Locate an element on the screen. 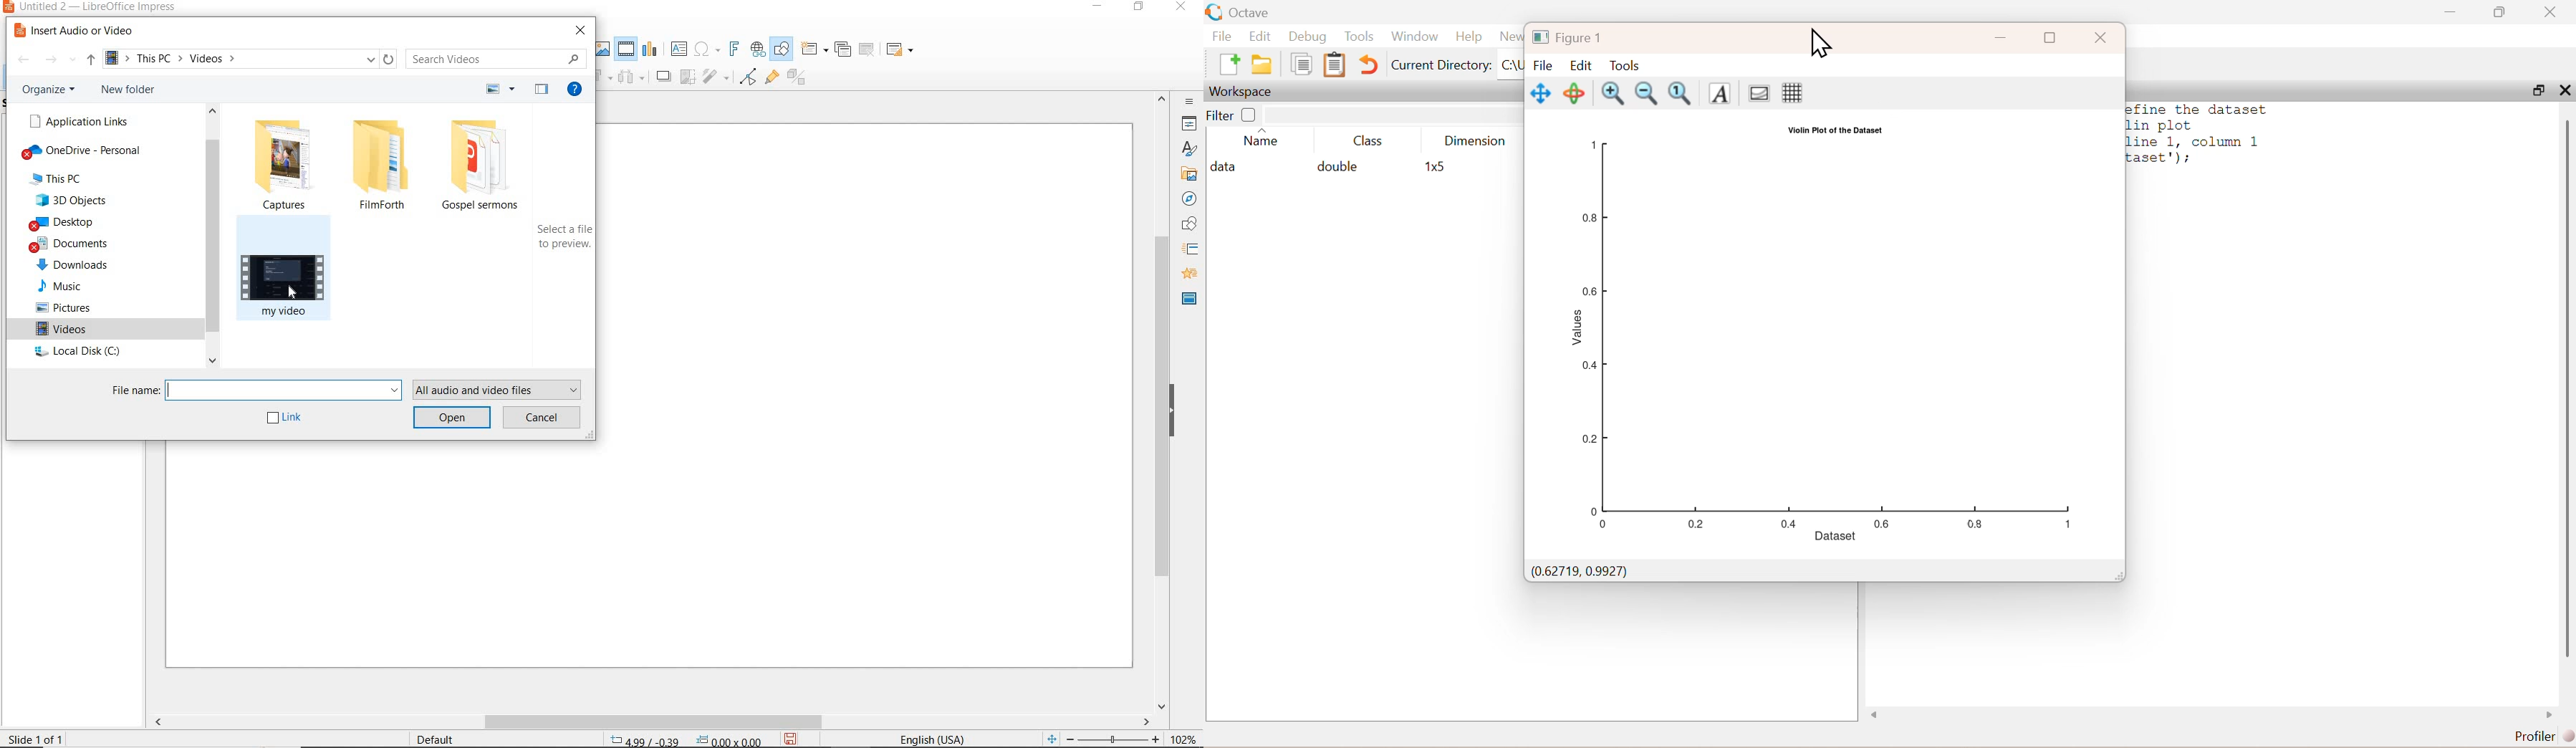 The image size is (2576, 756). file is located at coordinates (1545, 66).